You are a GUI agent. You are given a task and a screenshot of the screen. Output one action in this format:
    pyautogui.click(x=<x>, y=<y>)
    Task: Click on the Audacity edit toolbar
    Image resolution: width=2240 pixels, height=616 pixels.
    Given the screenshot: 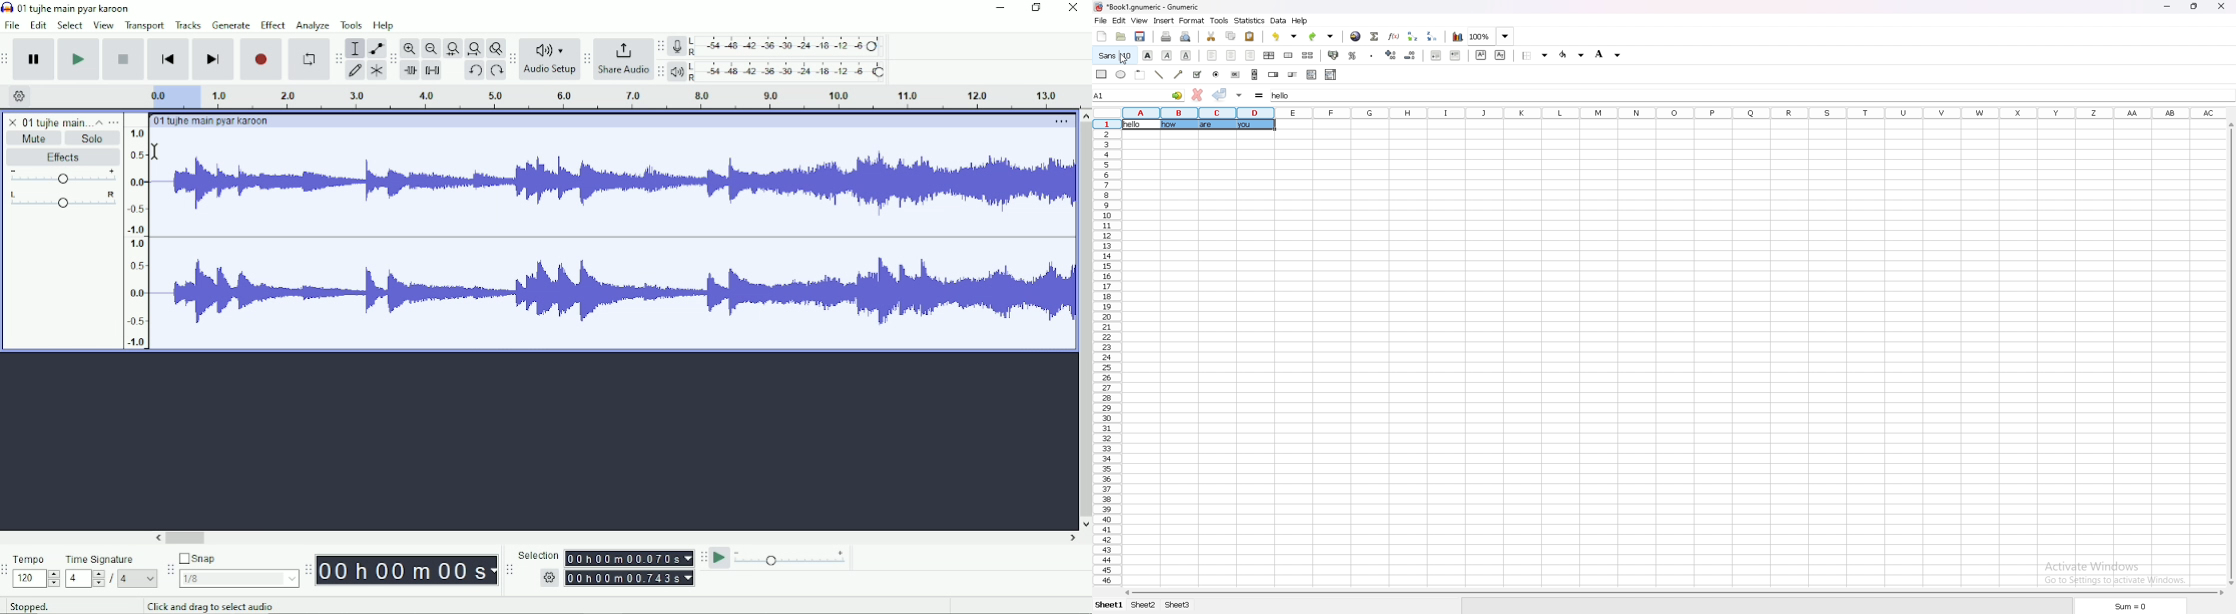 What is the action you would take?
    pyautogui.click(x=393, y=60)
    